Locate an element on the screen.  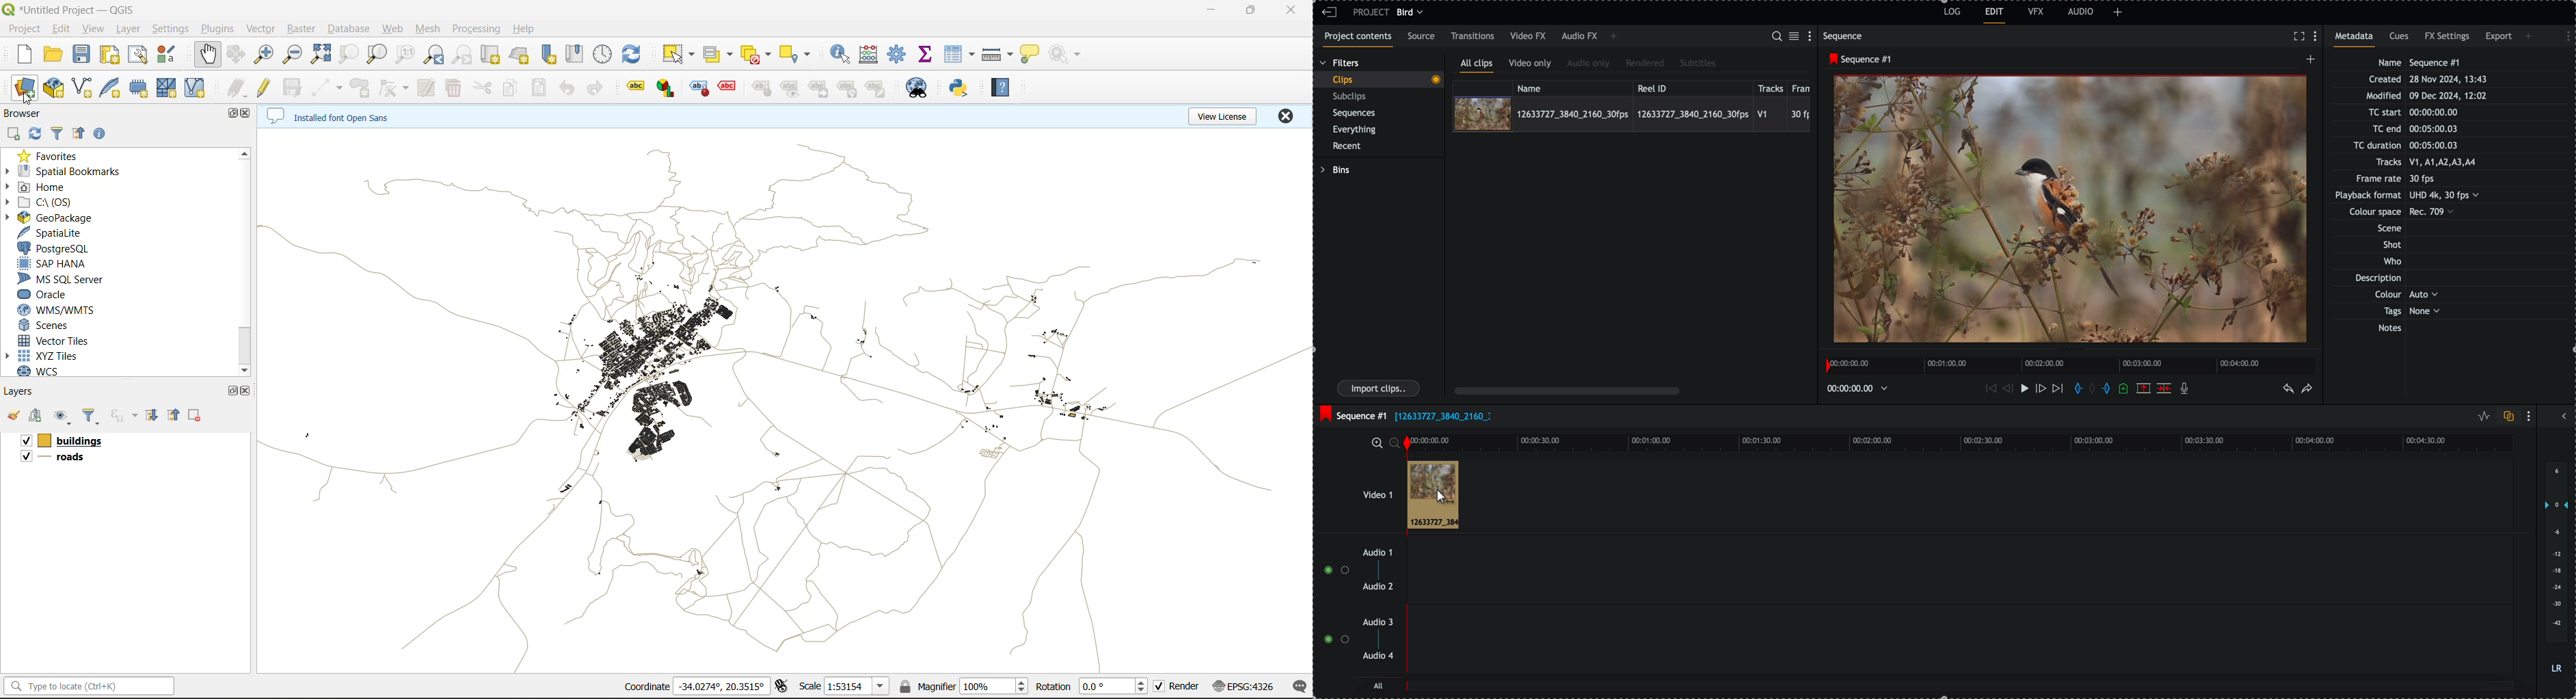
vector is located at coordinates (263, 29).